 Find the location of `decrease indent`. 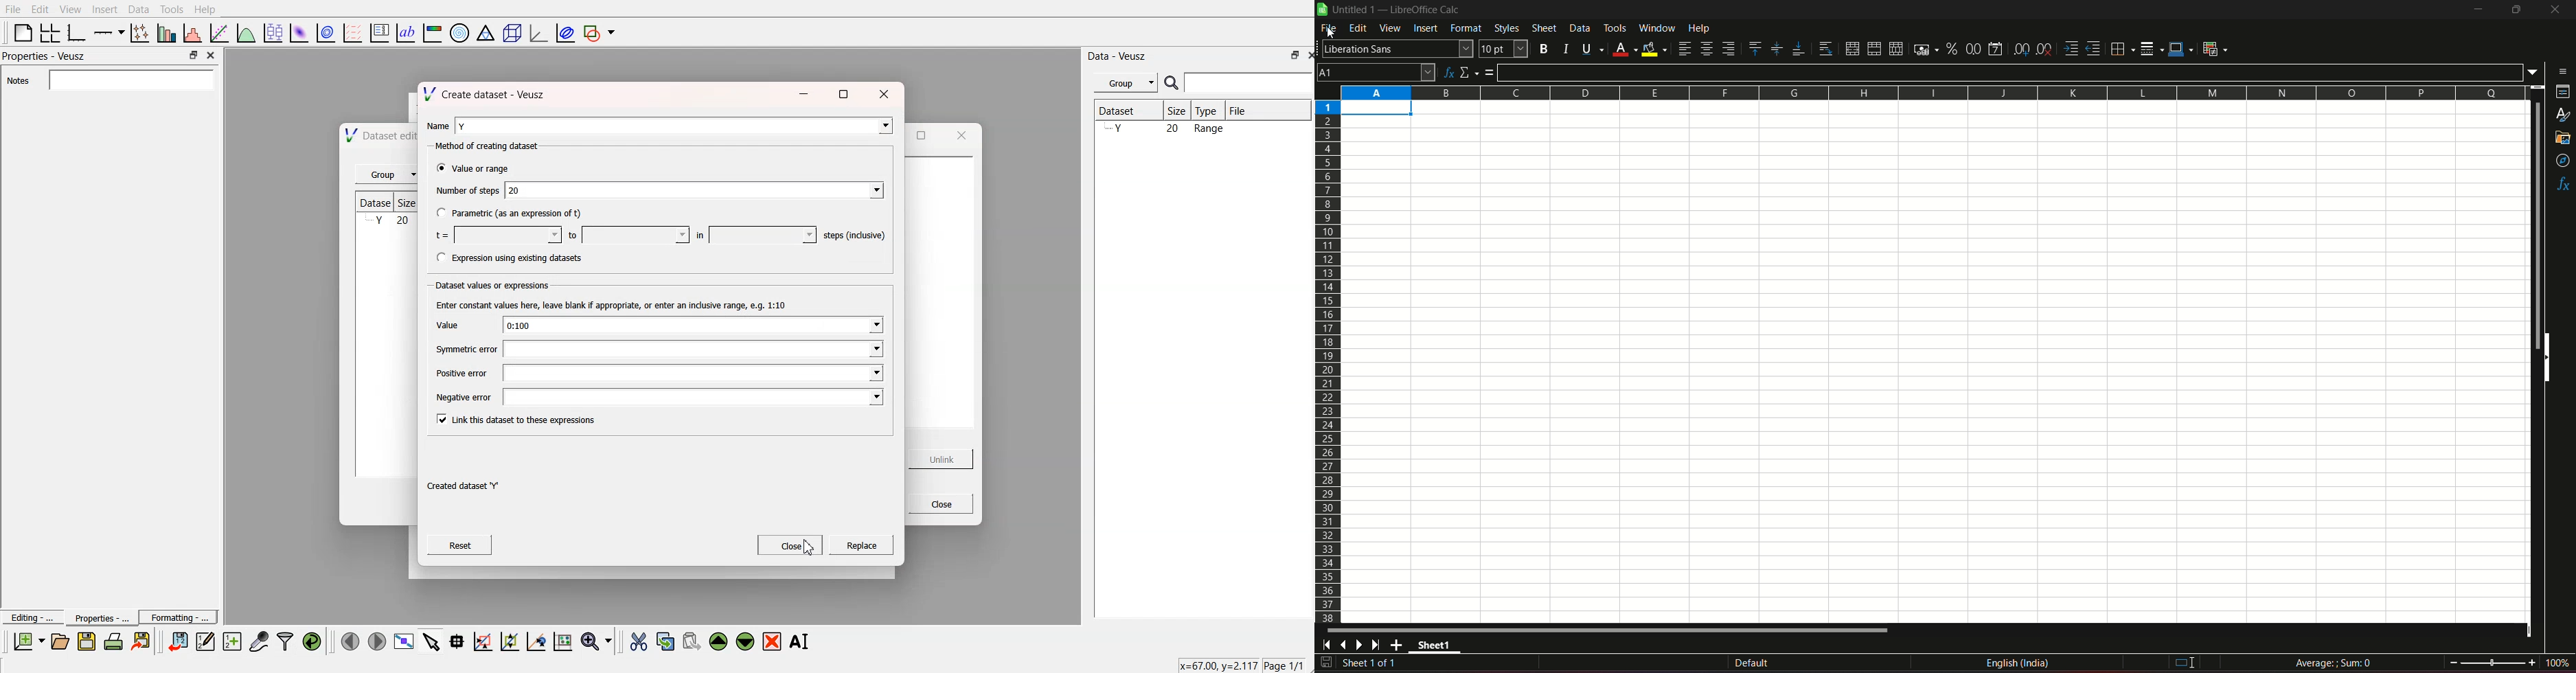

decrease indent is located at coordinates (2094, 49).